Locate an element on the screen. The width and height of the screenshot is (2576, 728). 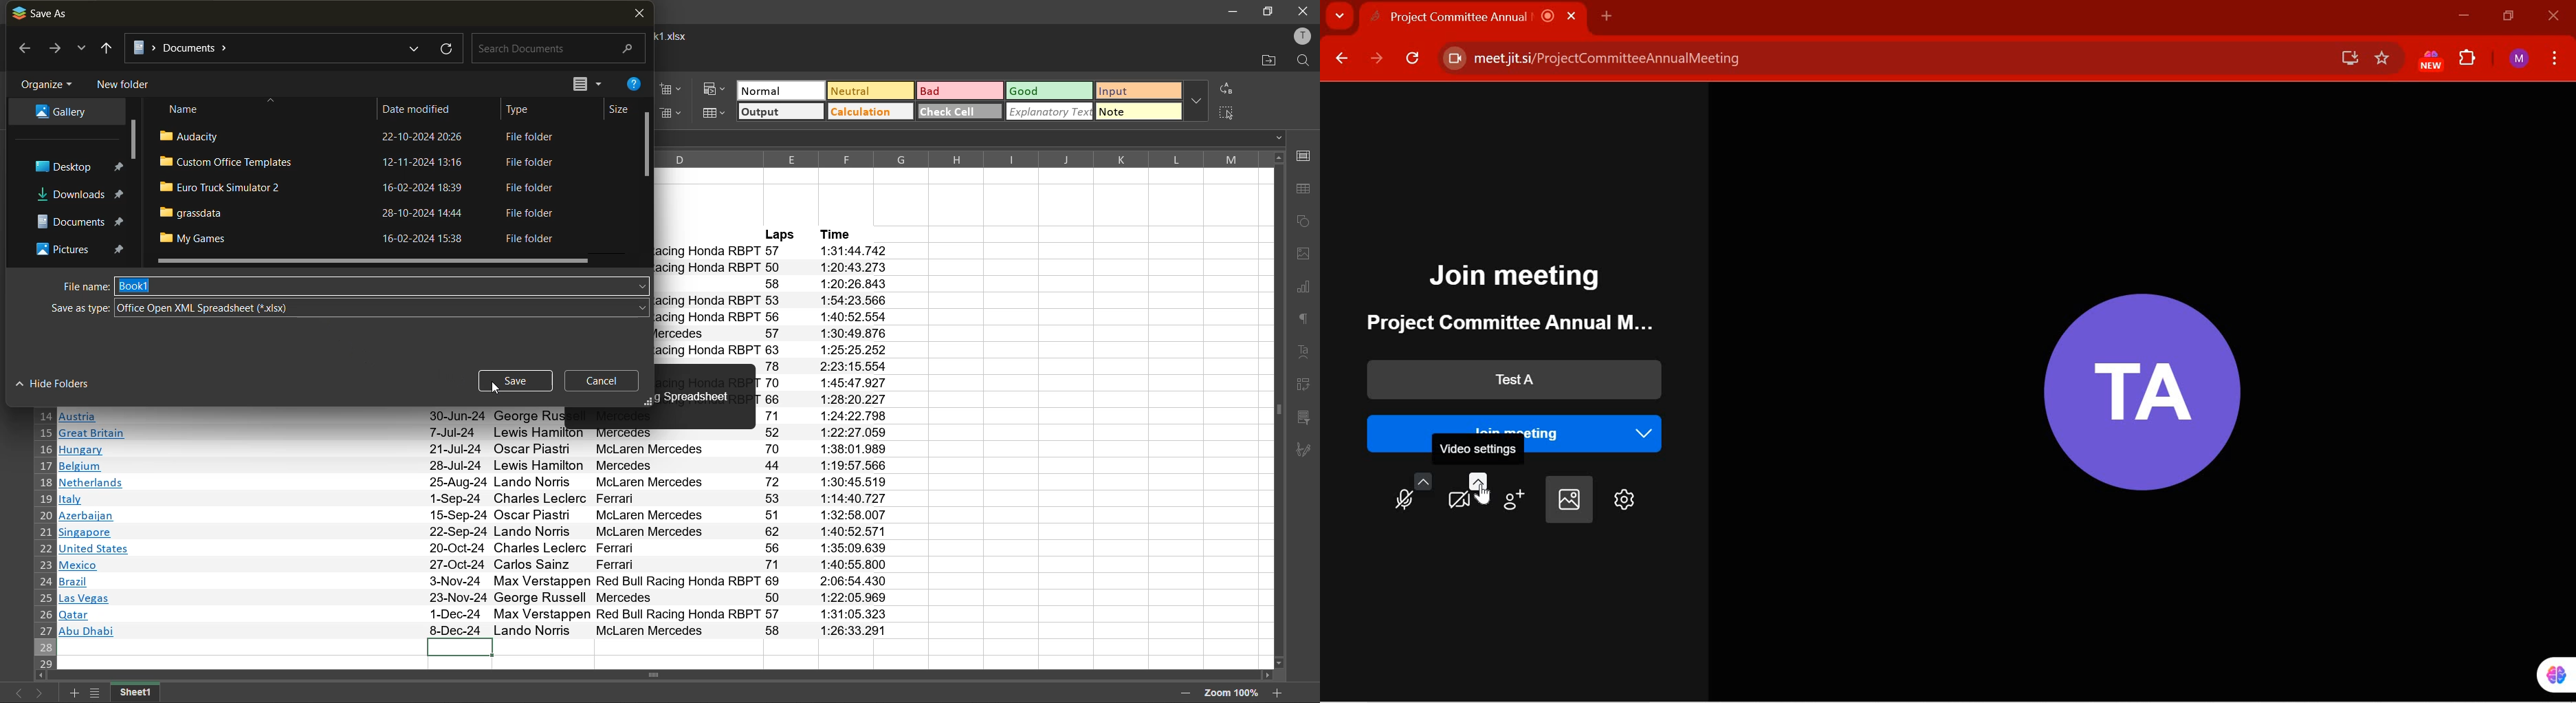
view is located at coordinates (585, 83).